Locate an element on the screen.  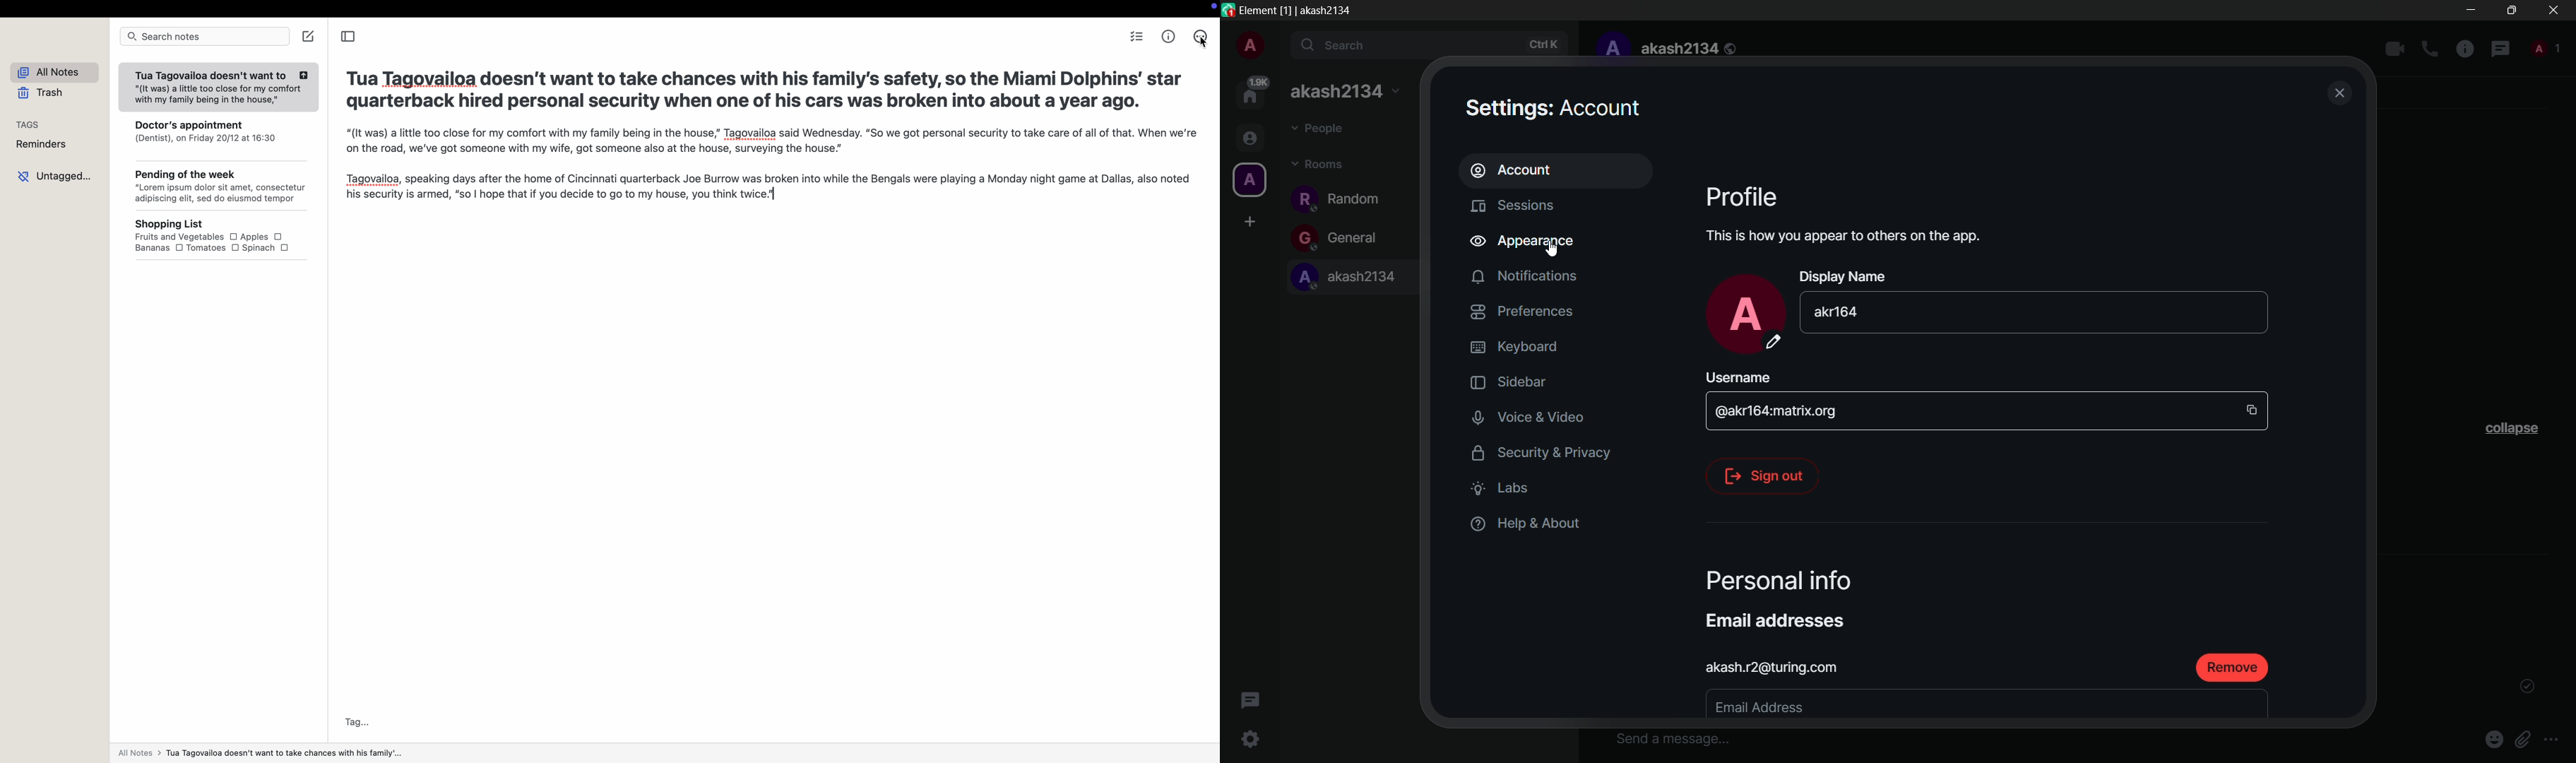
screen controls is located at coordinates (1212, 8).